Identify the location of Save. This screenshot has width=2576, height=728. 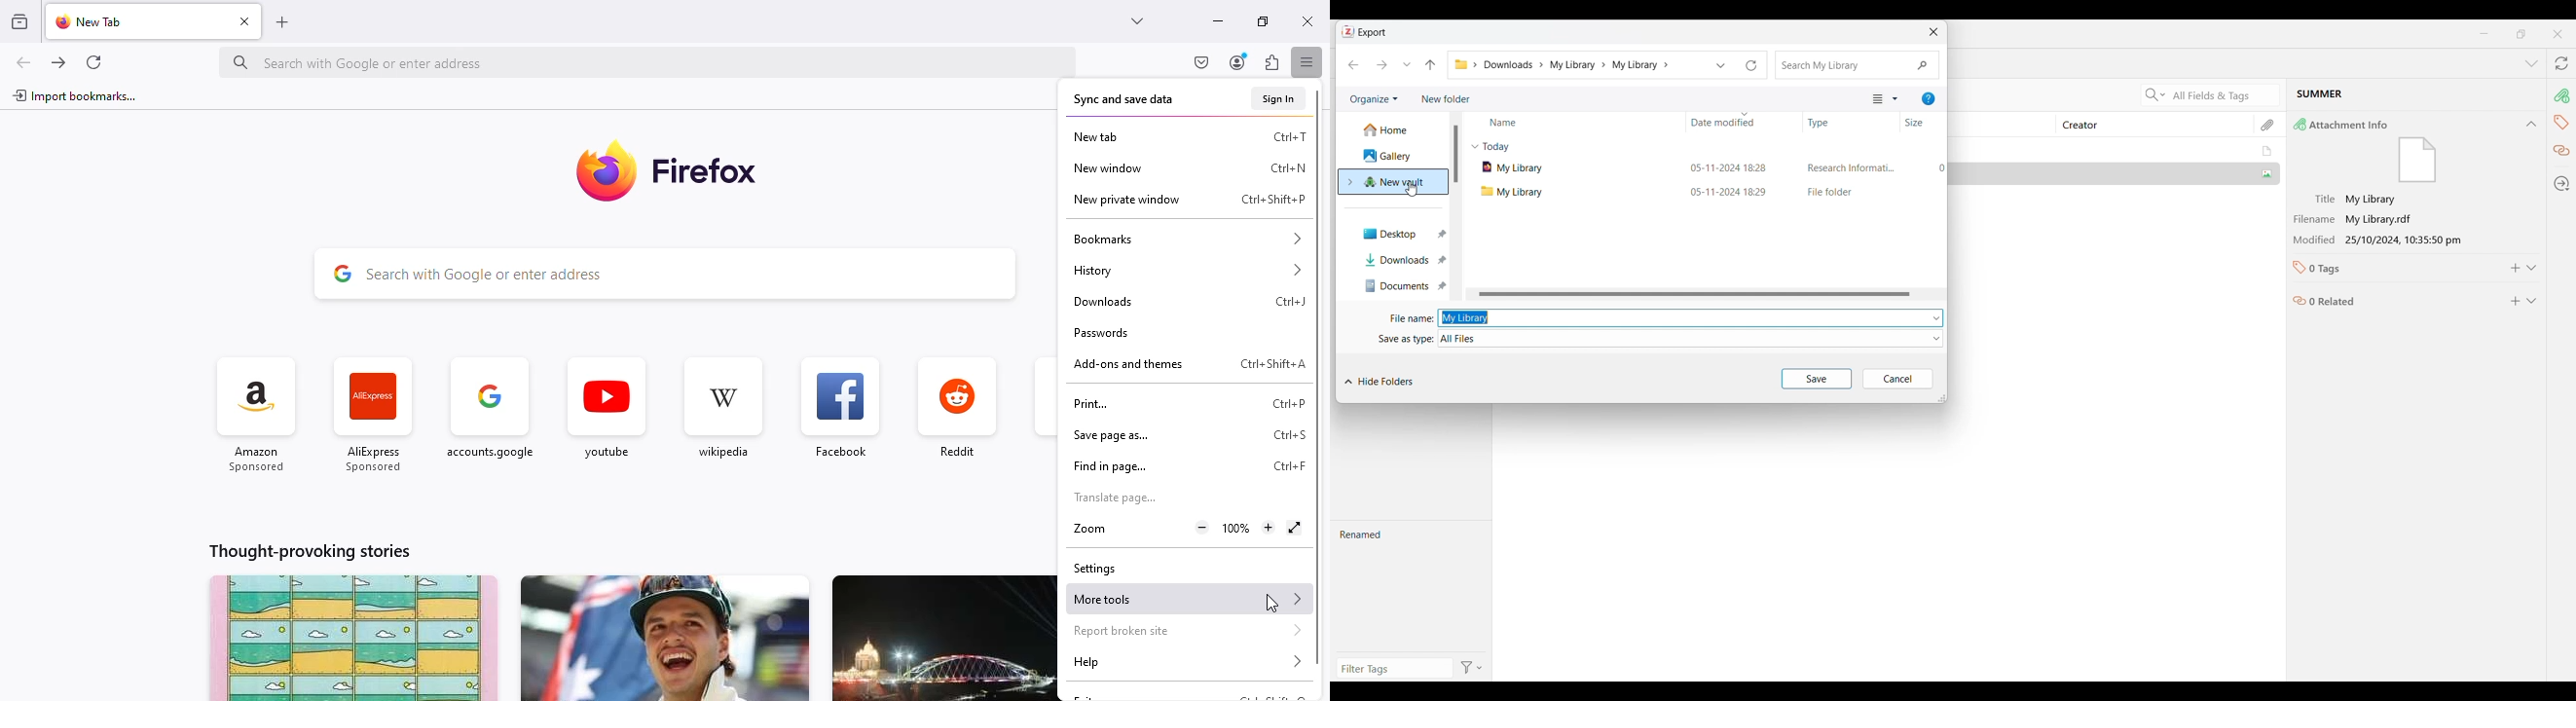
(1817, 378).